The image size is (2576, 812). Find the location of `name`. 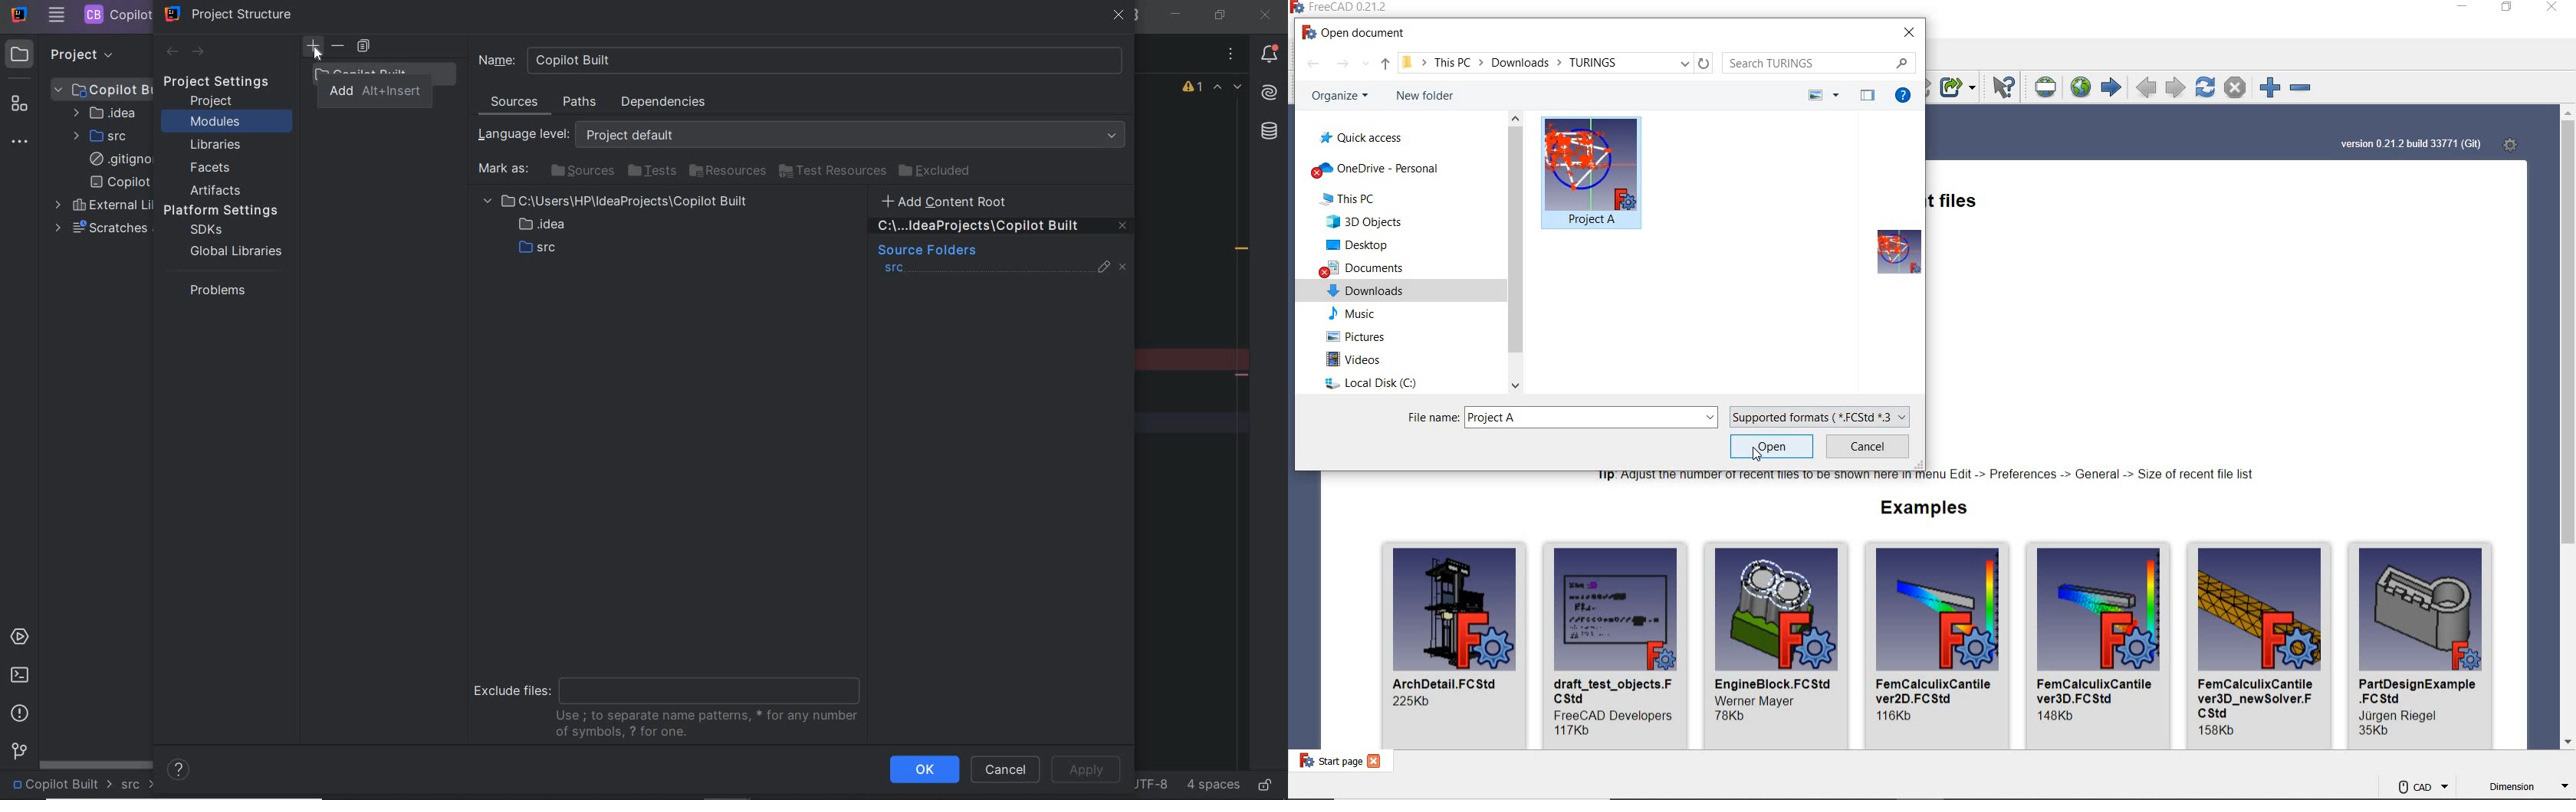

name is located at coordinates (2257, 697).